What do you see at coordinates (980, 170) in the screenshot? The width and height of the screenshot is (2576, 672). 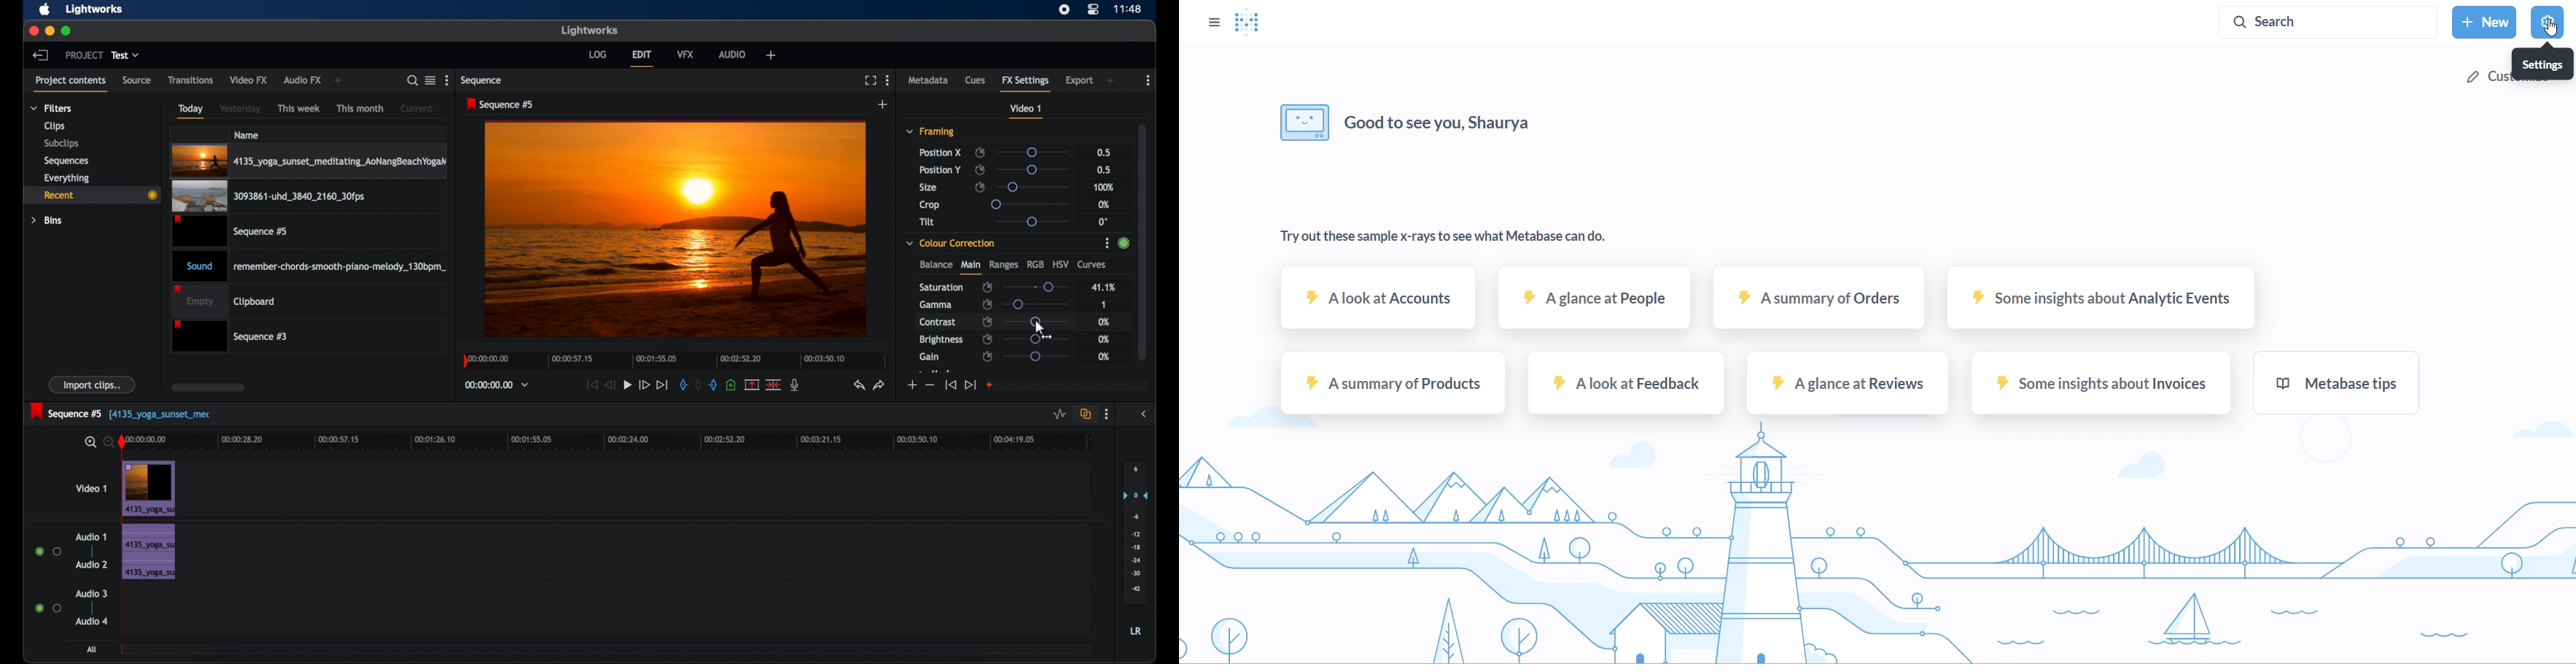 I see `enable/disable keyframes` at bounding box center [980, 170].